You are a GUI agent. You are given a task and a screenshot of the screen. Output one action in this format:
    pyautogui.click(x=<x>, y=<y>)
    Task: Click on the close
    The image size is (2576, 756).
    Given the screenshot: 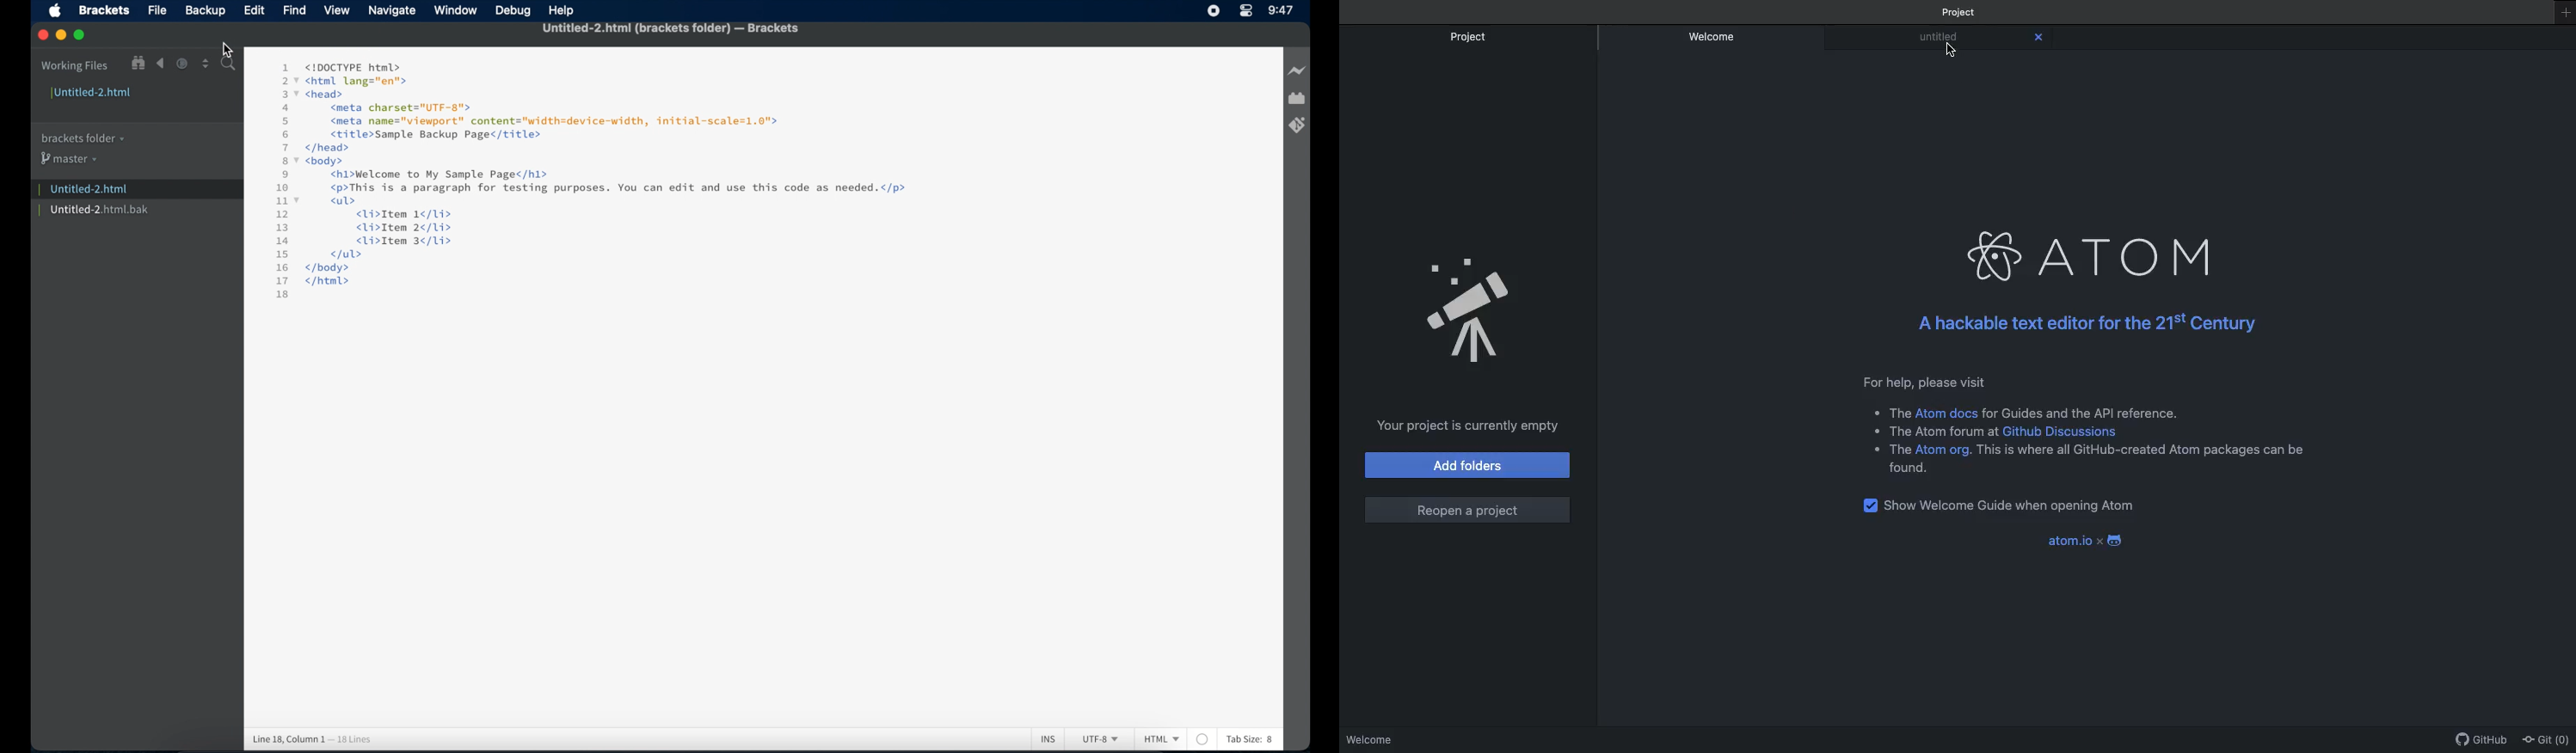 What is the action you would take?
    pyautogui.click(x=43, y=36)
    